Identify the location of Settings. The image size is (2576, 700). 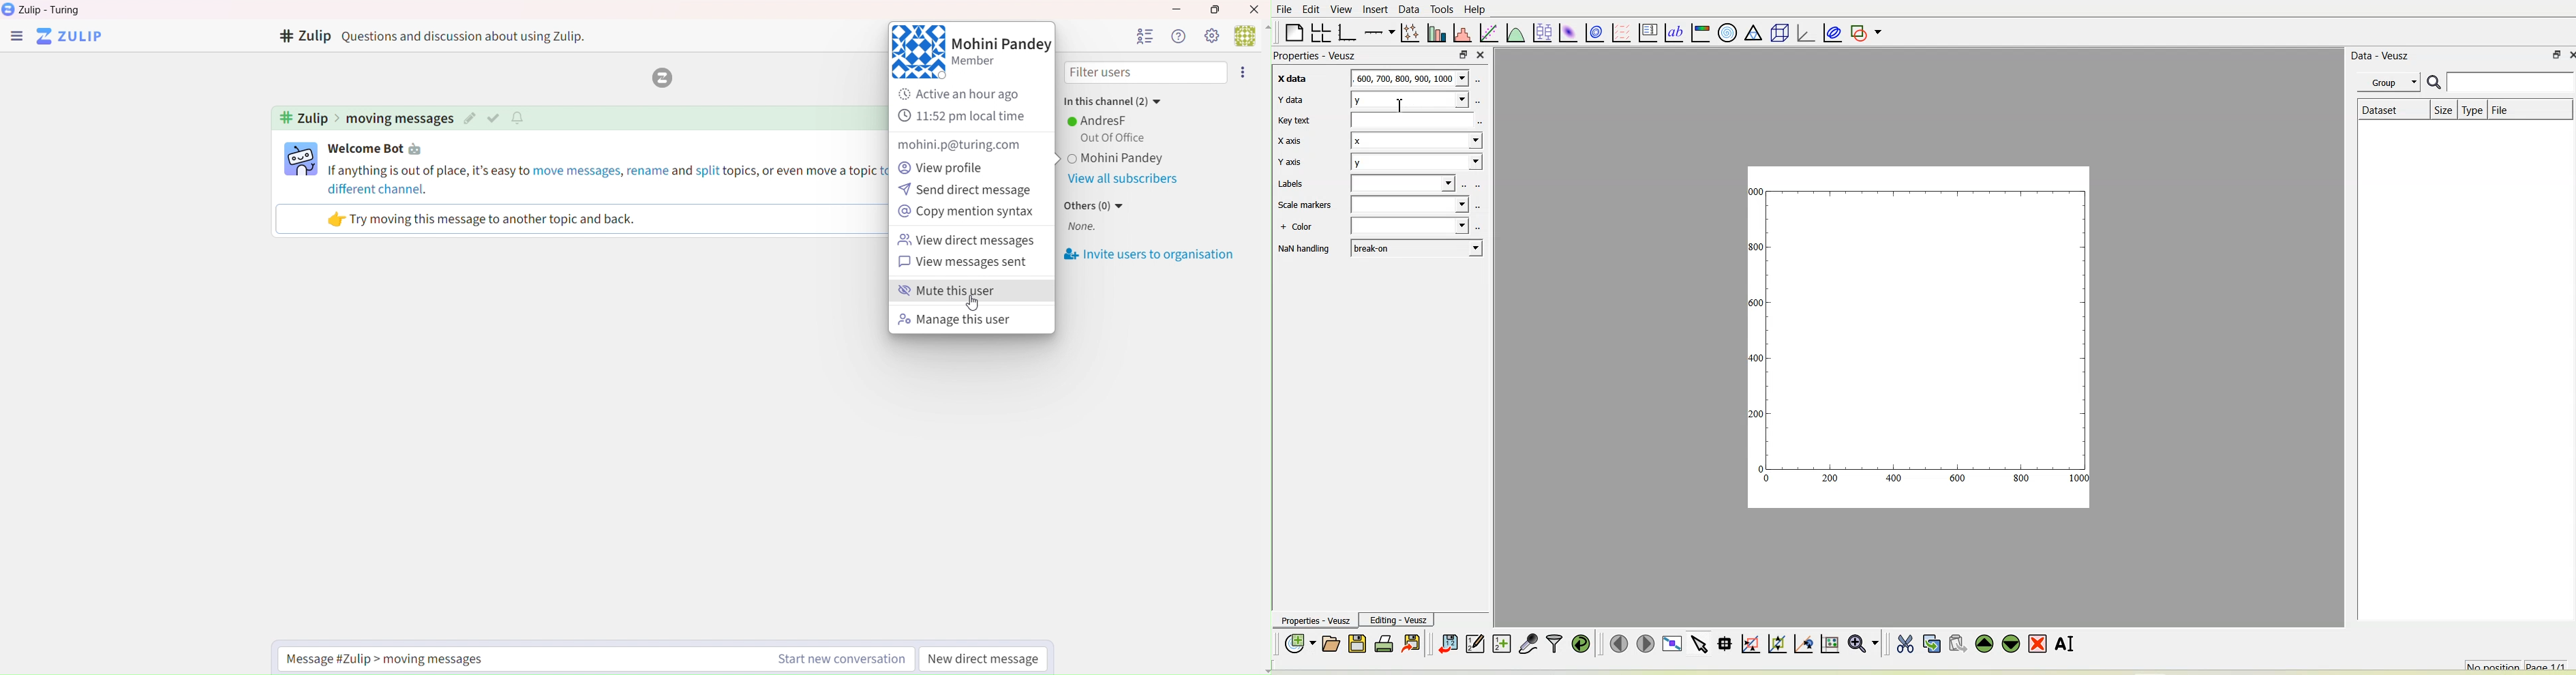
(1211, 35).